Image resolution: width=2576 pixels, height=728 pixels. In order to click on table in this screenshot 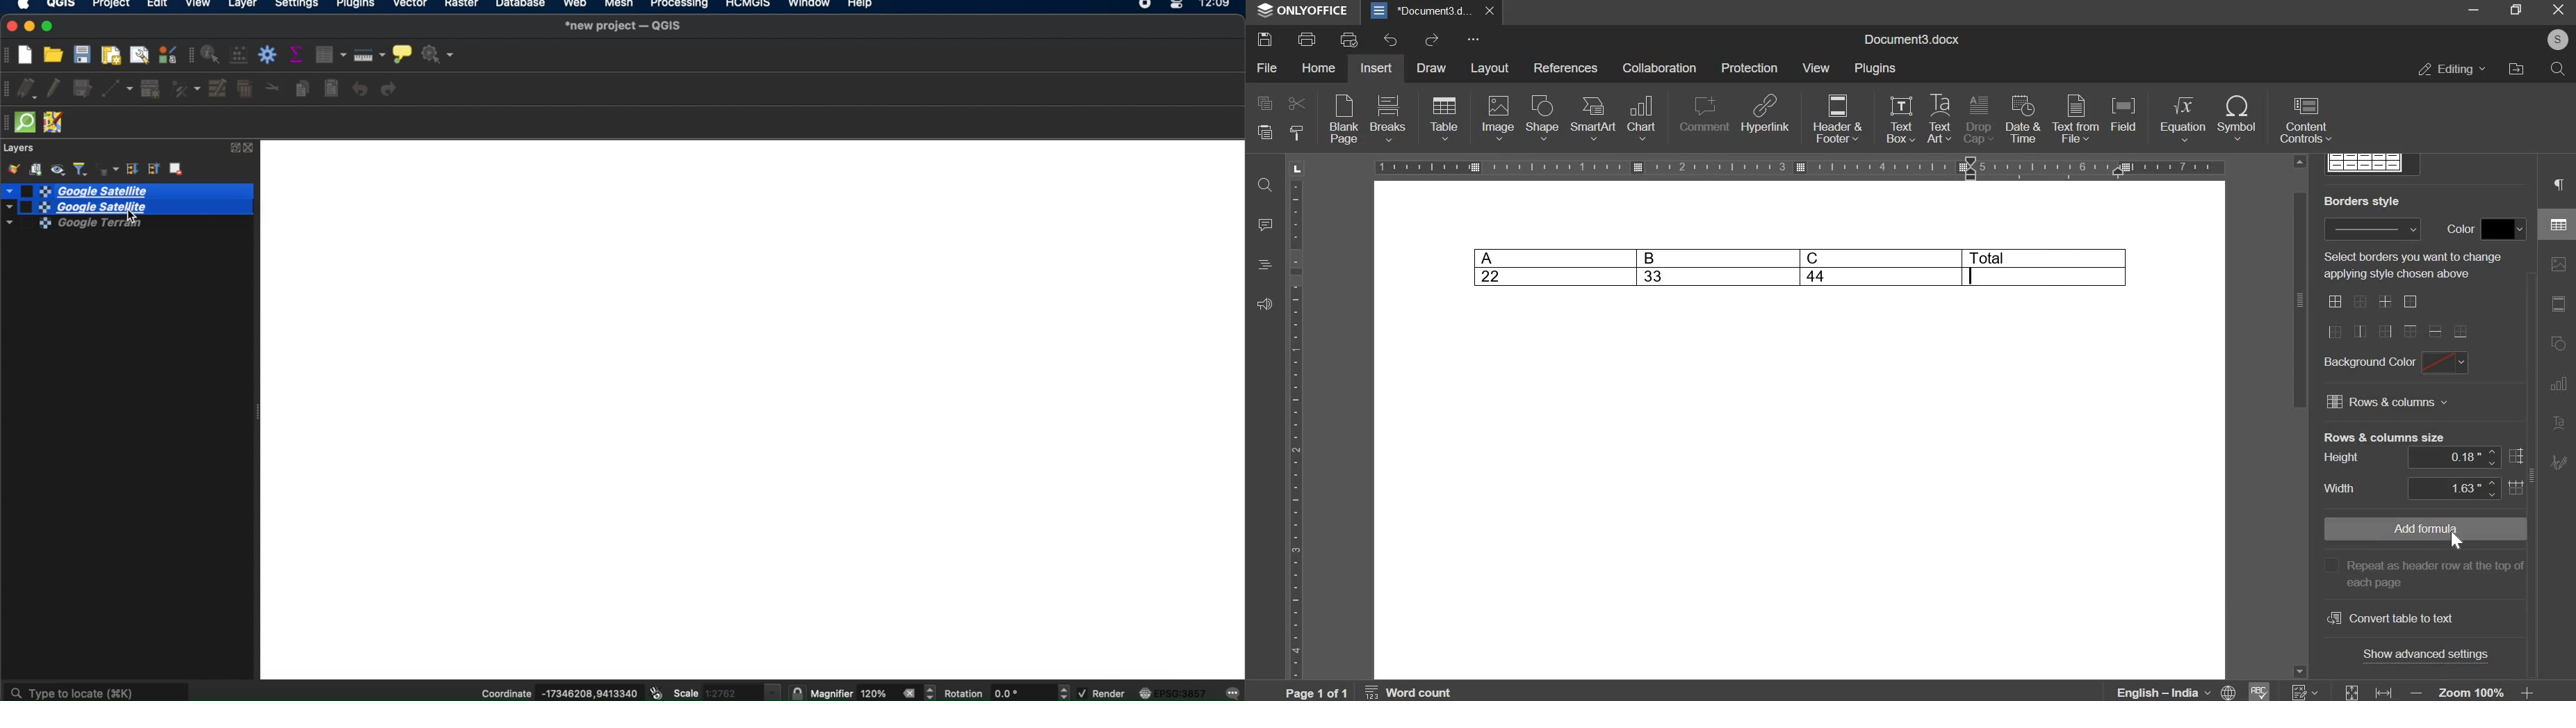, I will do `click(1444, 119)`.